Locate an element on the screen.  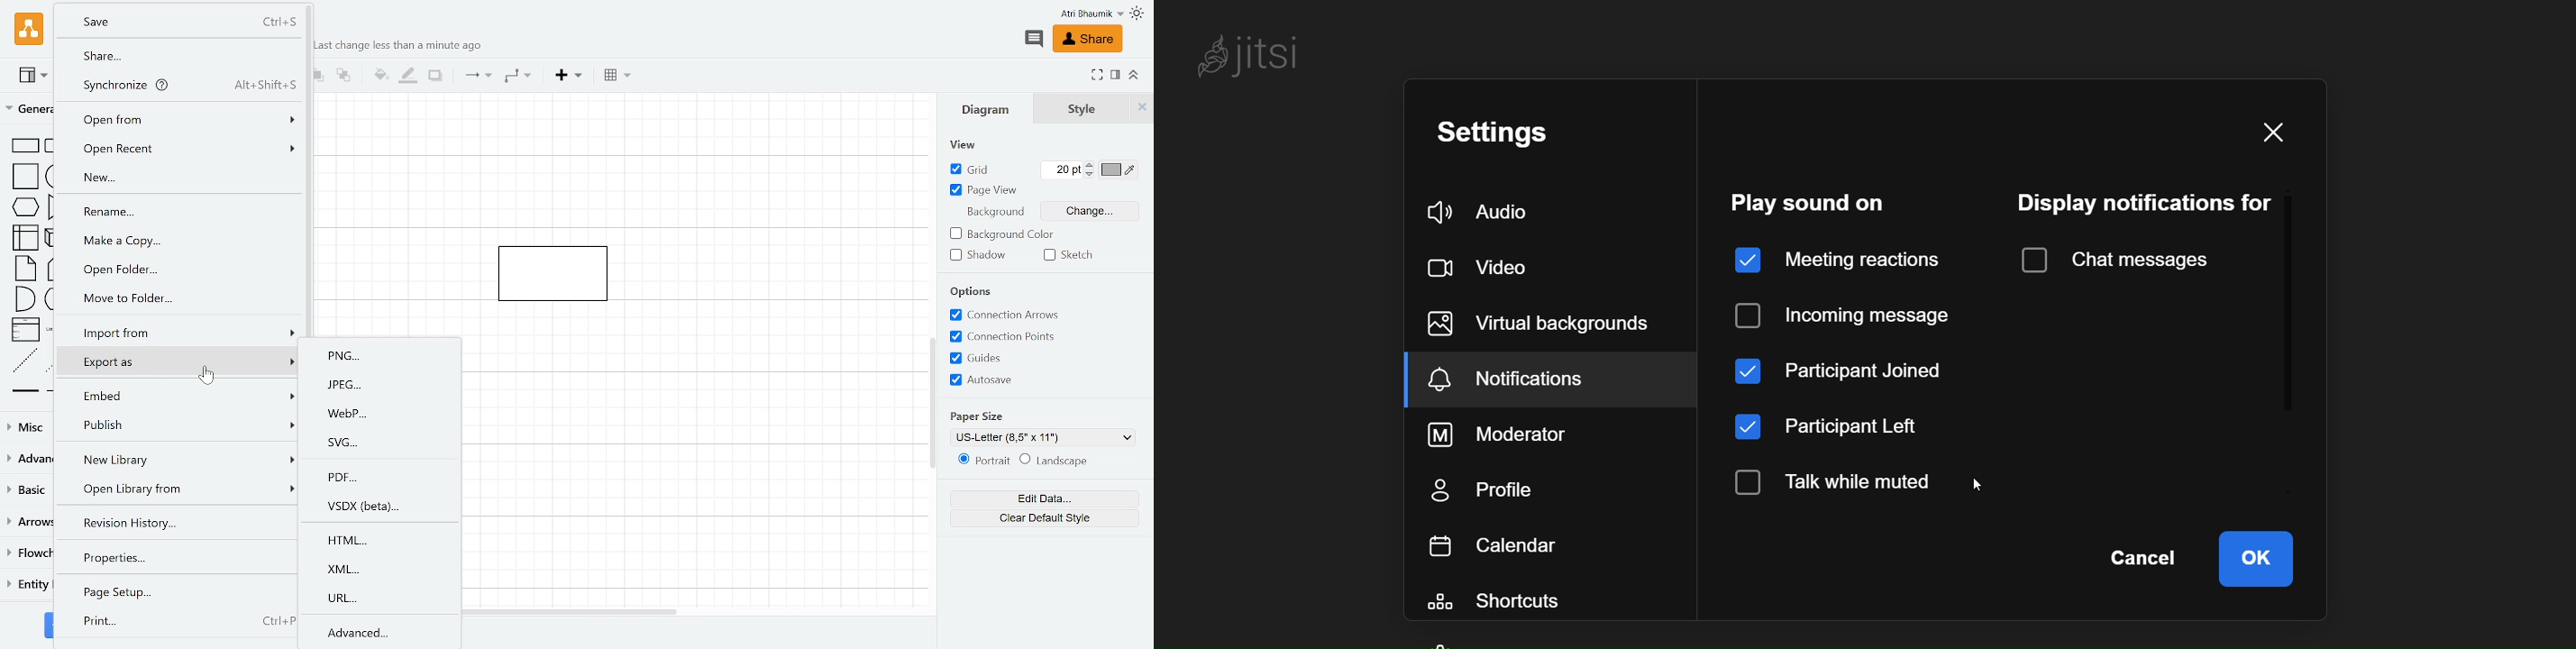
TO front is located at coordinates (317, 77).